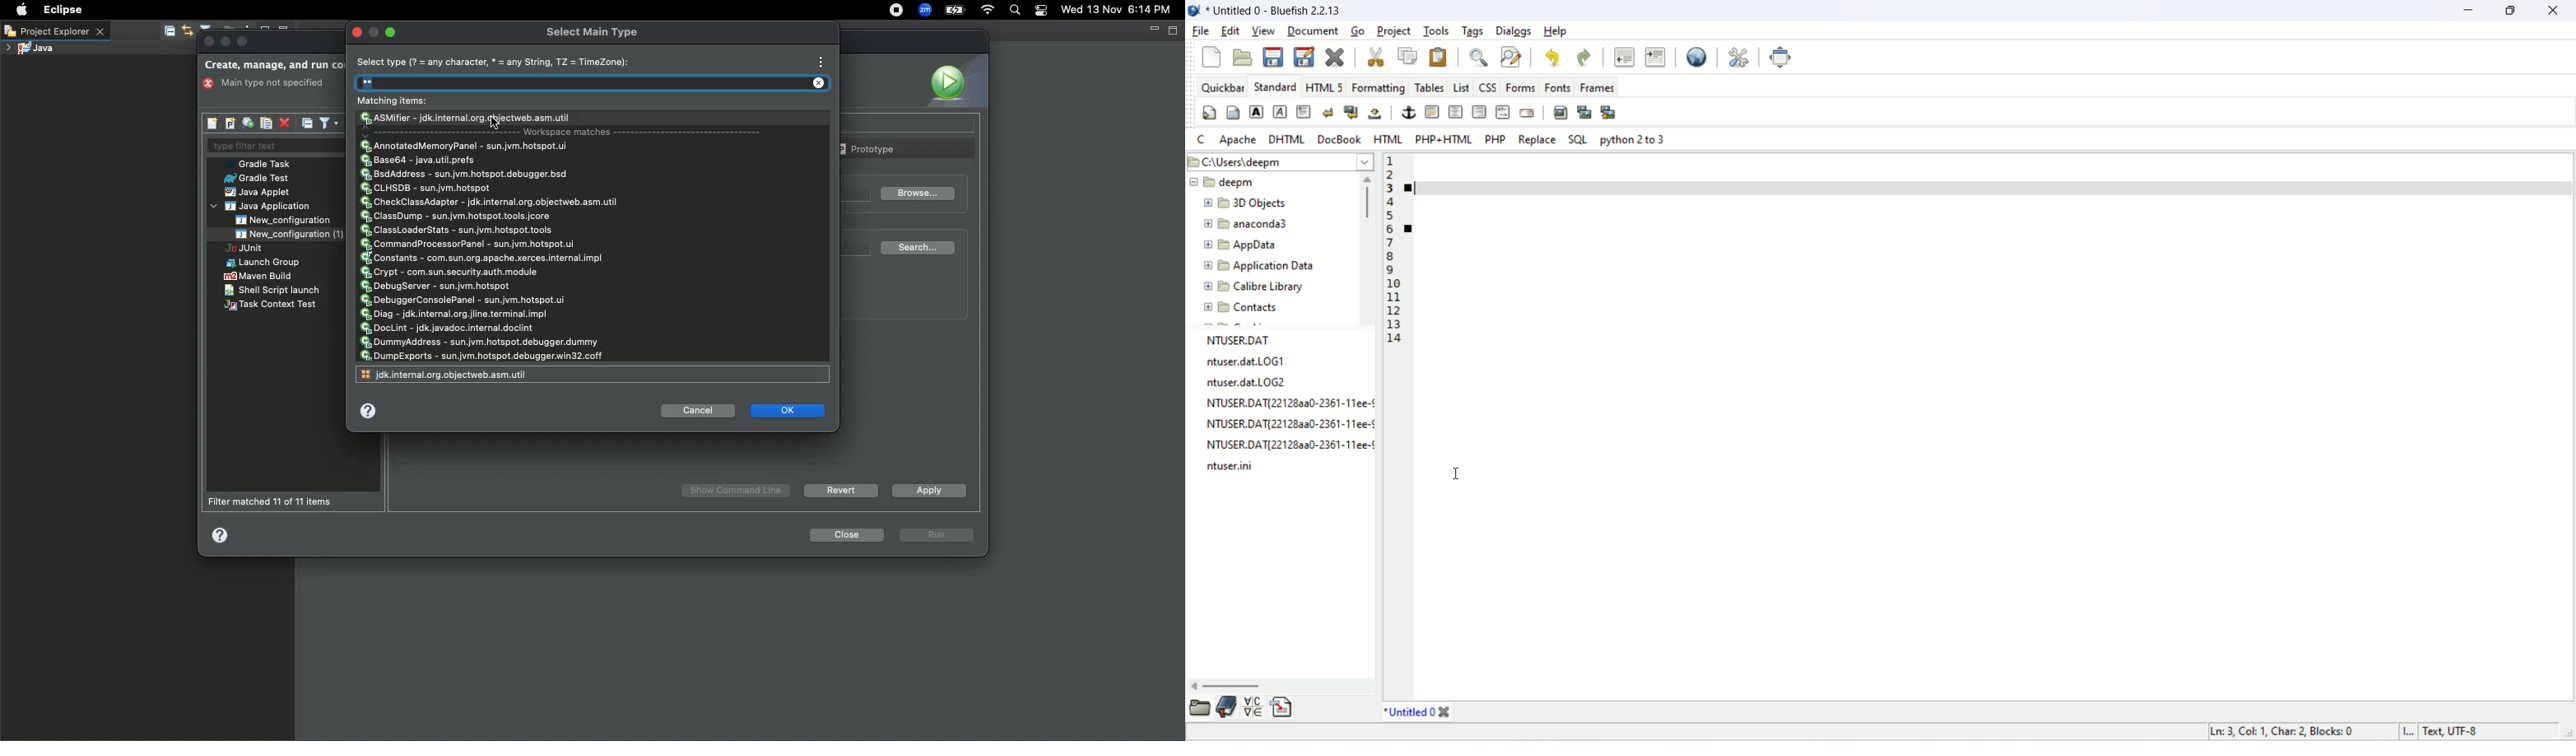 This screenshot has height=756, width=2576. I want to click on frames, so click(1595, 86).